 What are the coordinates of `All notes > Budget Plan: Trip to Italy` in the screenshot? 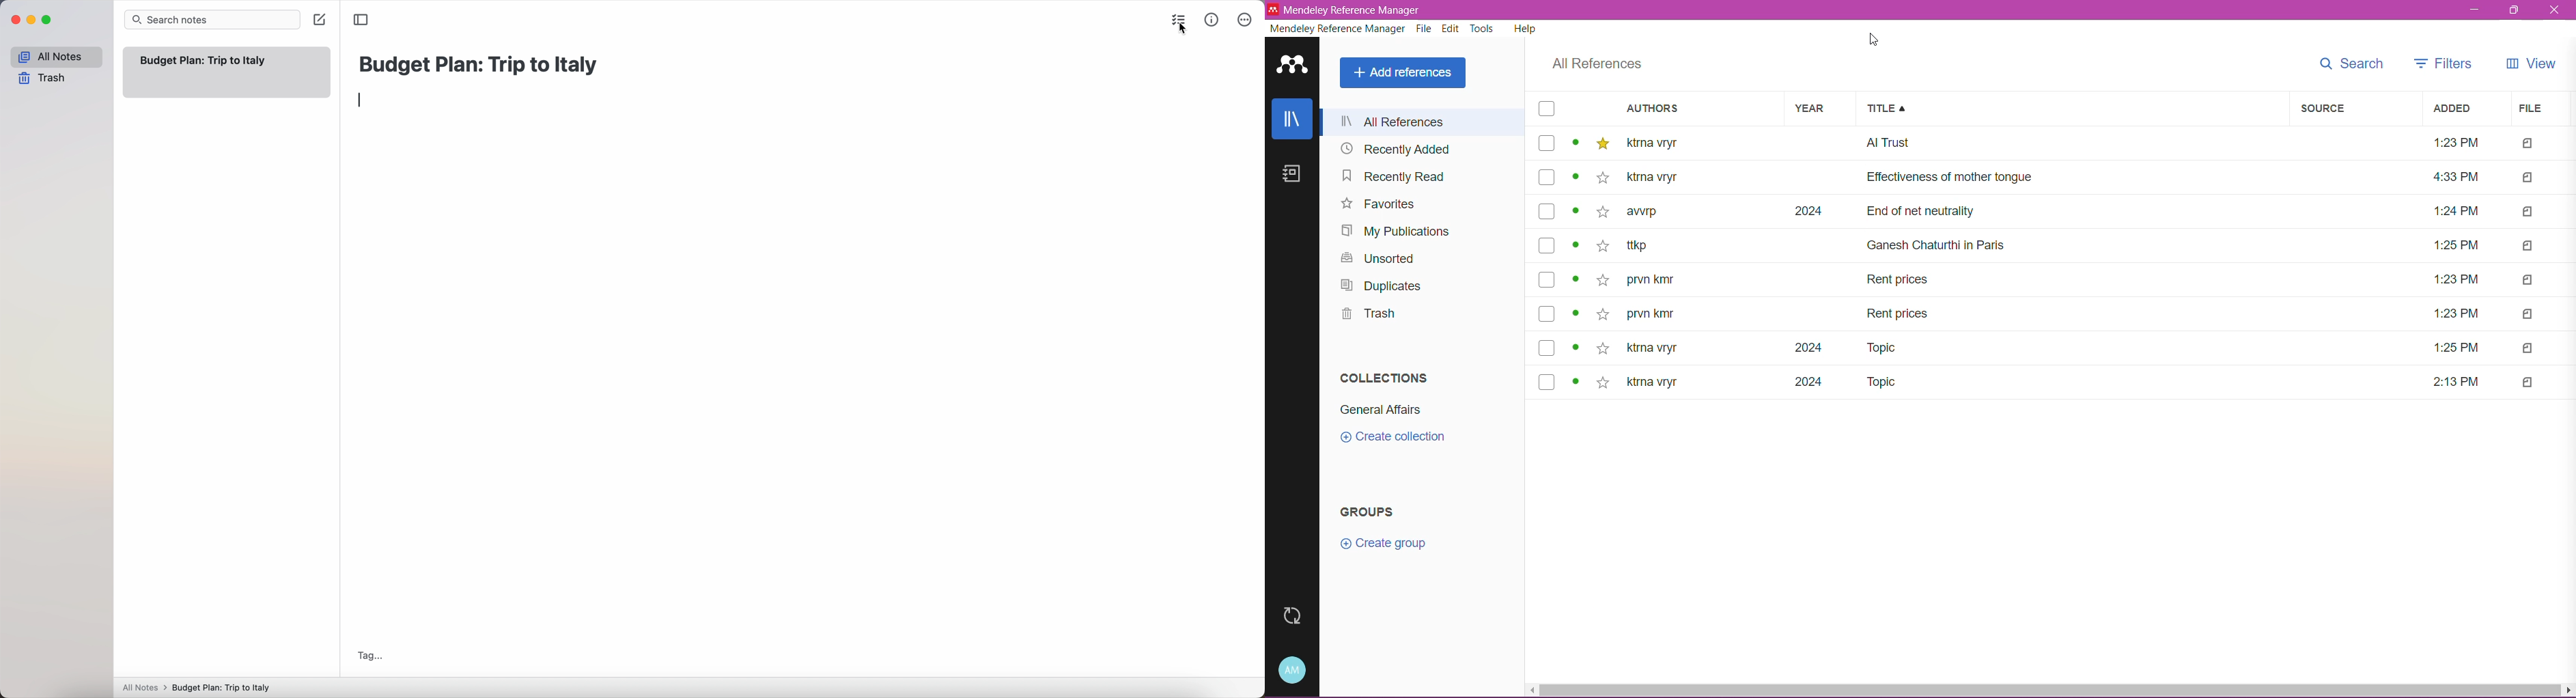 It's located at (201, 687).